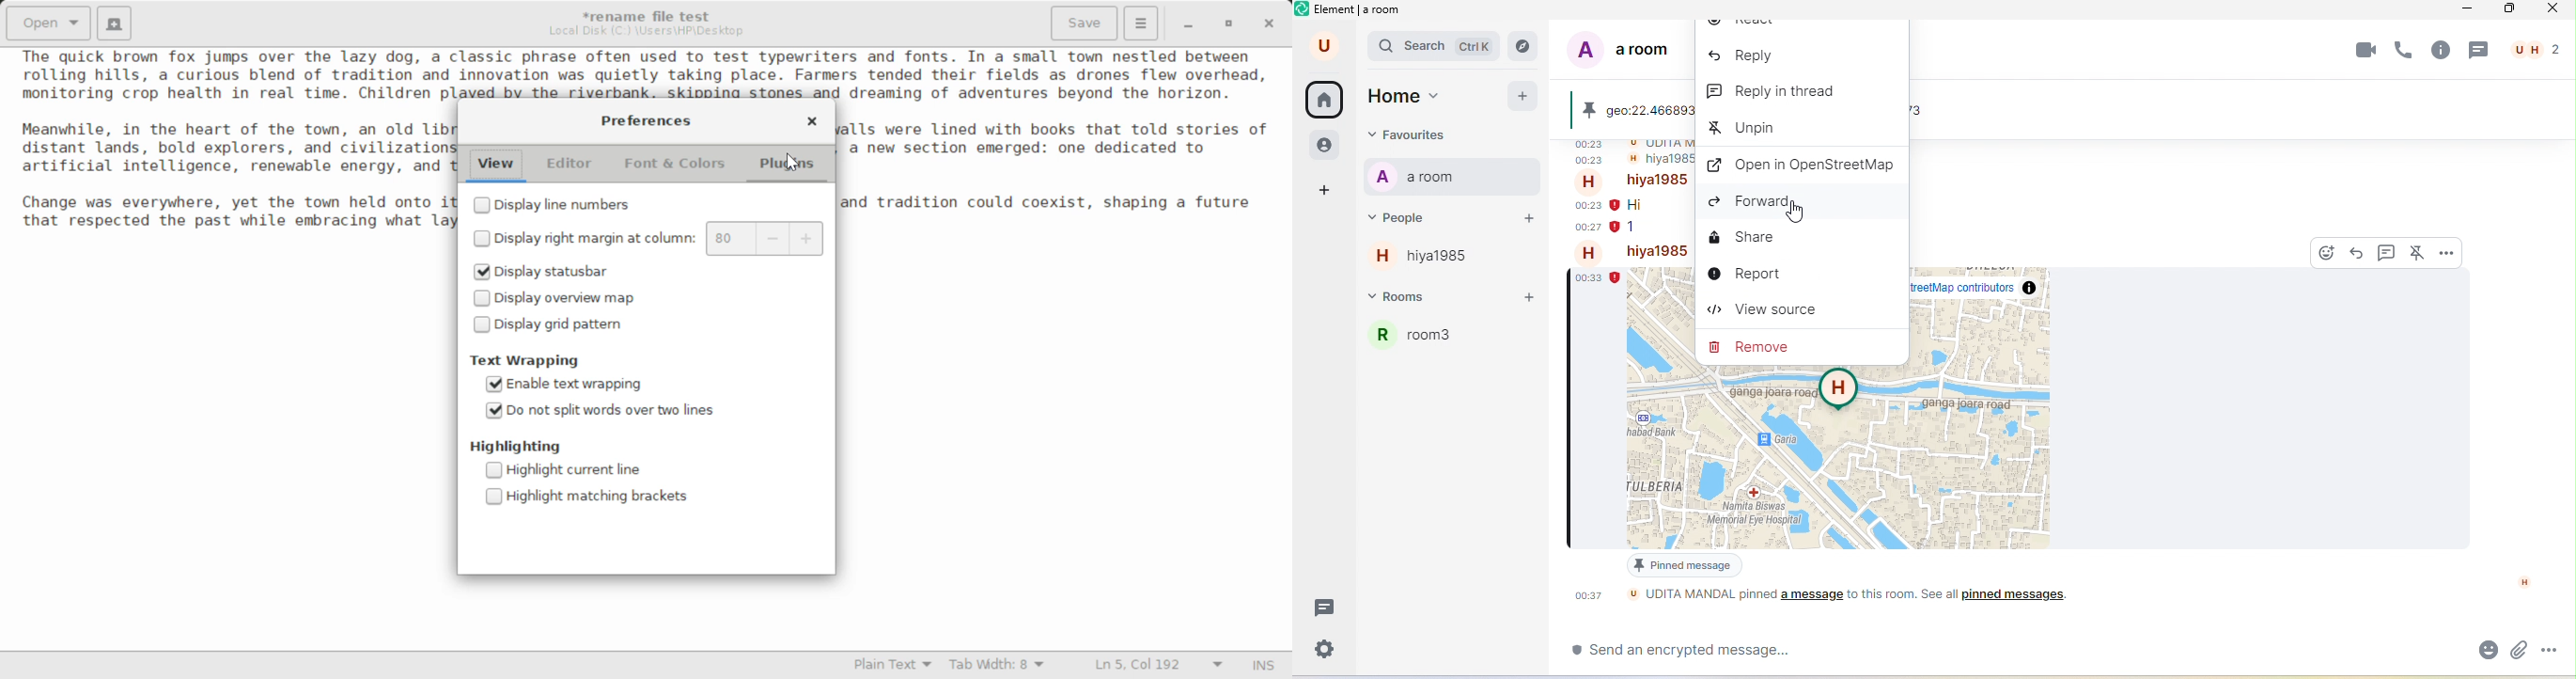 Image resolution: width=2576 pixels, height=700 pixels. I want to click on Menu, so click(1140, 22).